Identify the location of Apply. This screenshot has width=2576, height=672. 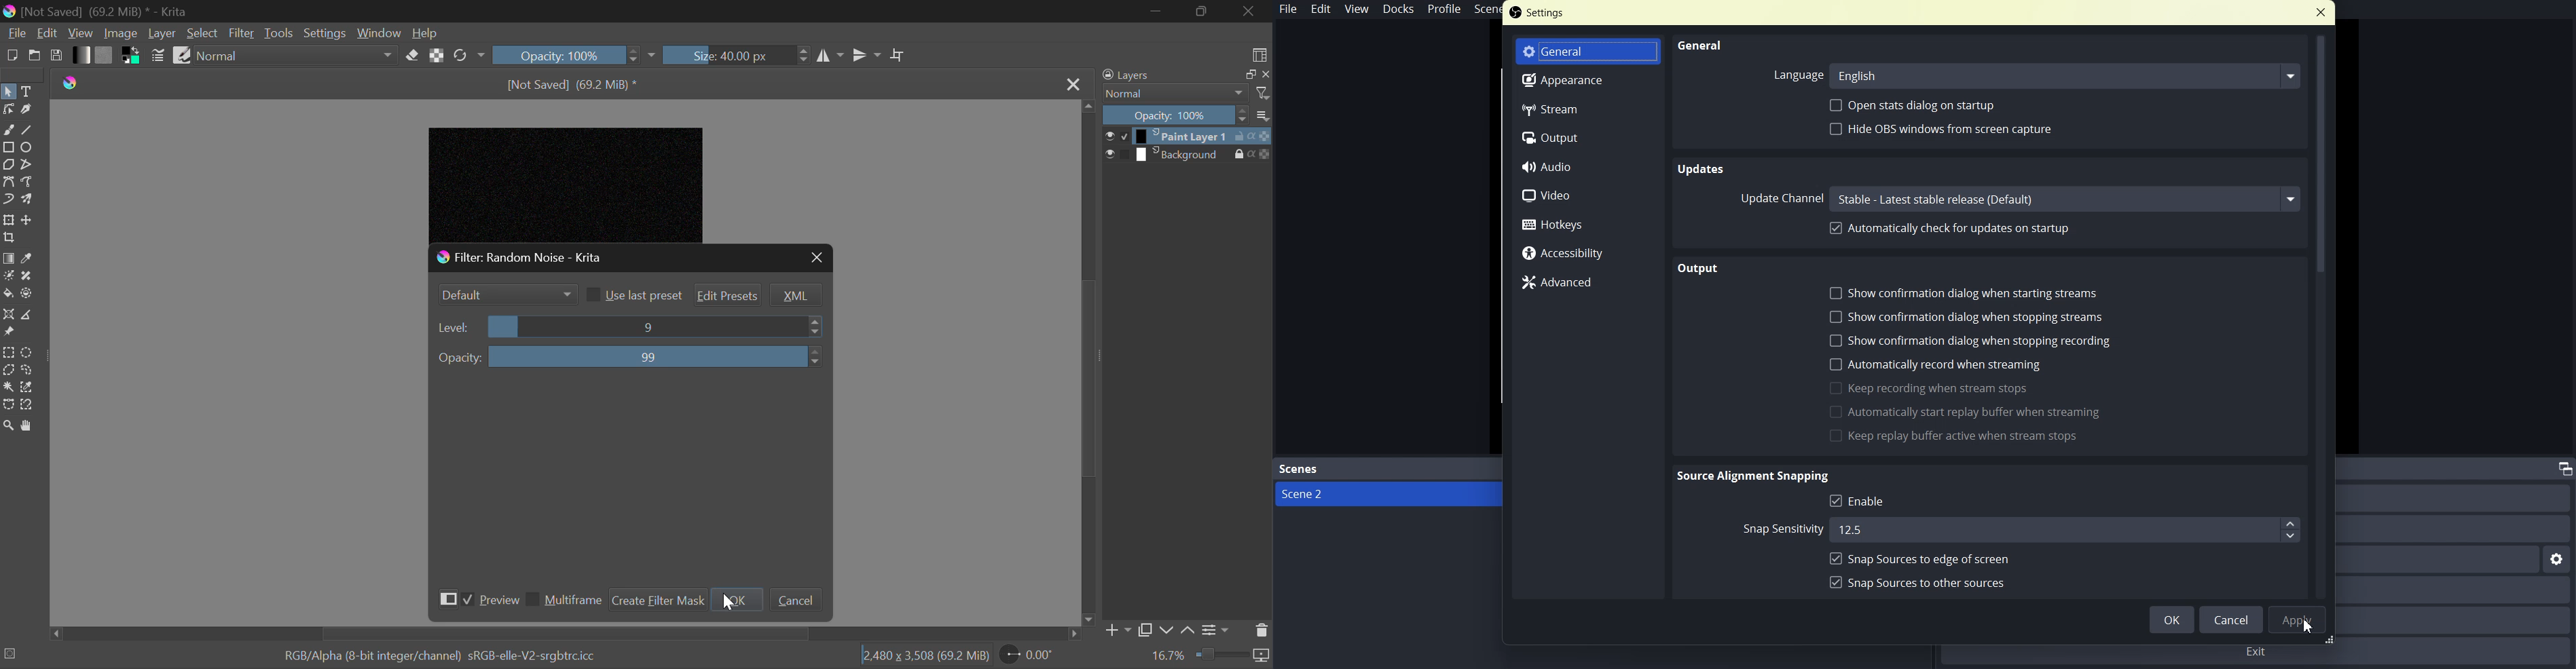
(2297, 617).